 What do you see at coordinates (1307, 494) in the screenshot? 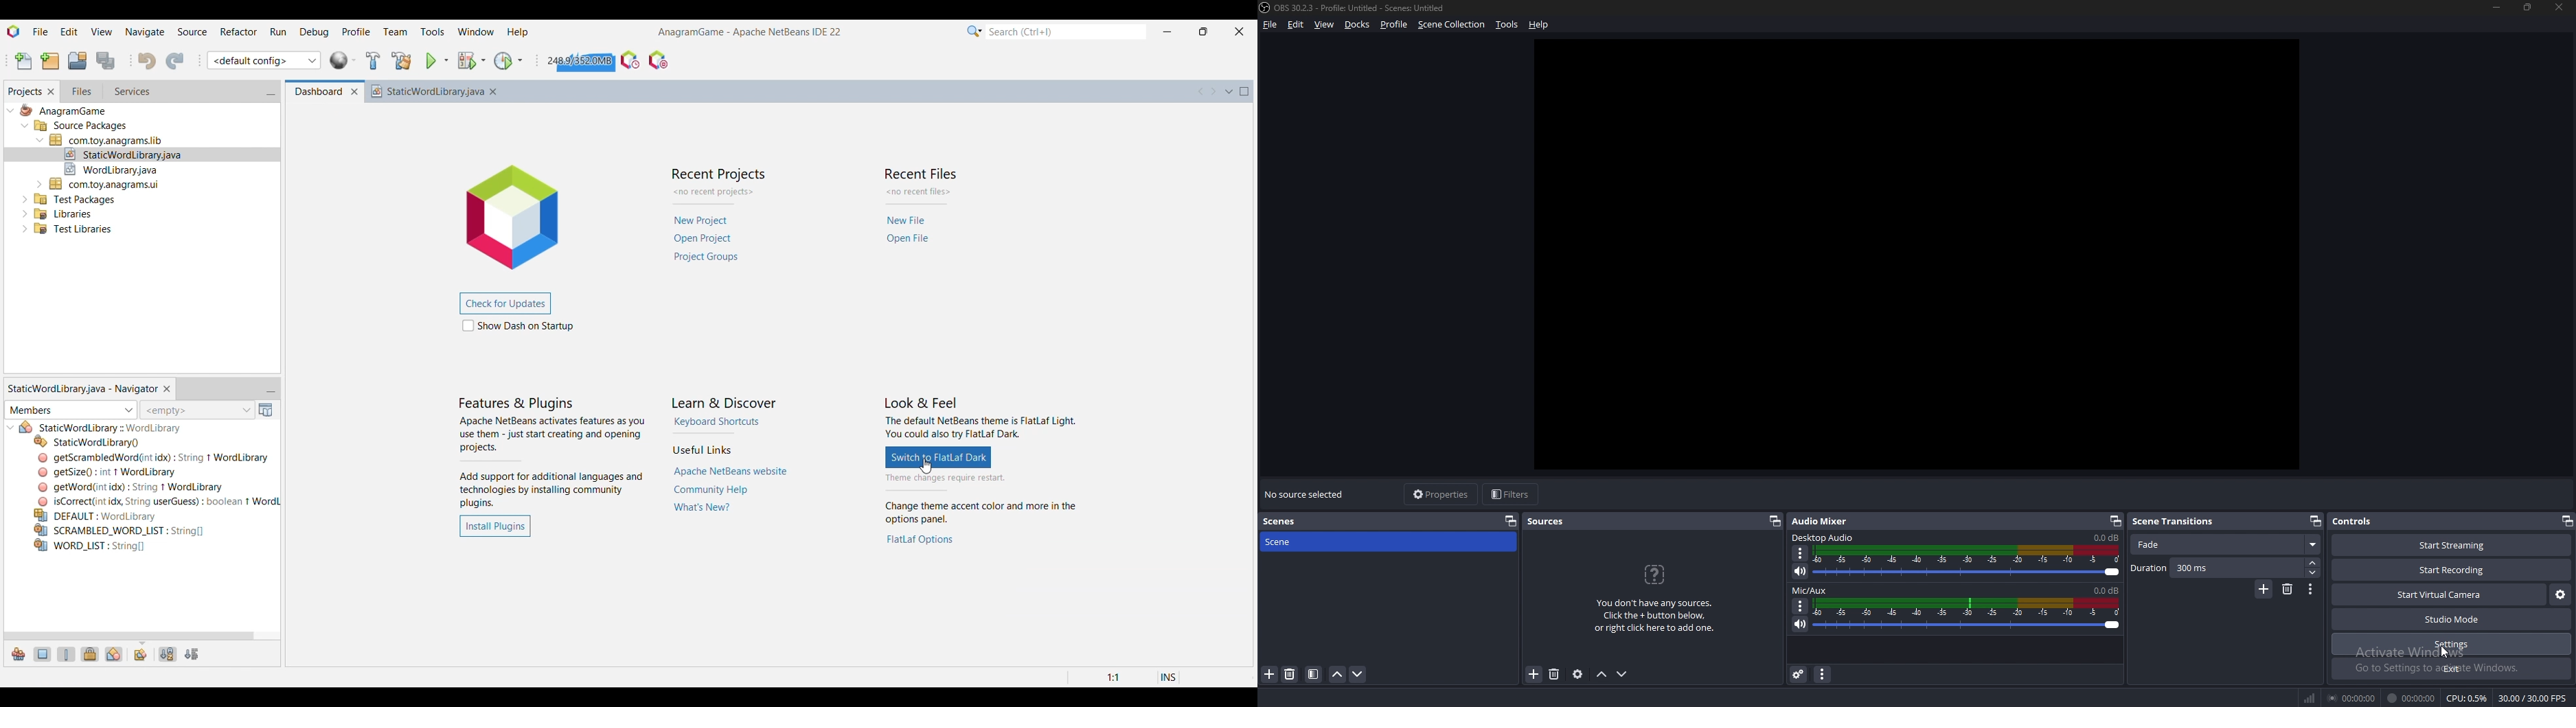
I see `no sources selected` at bounding box center [1307, 494].